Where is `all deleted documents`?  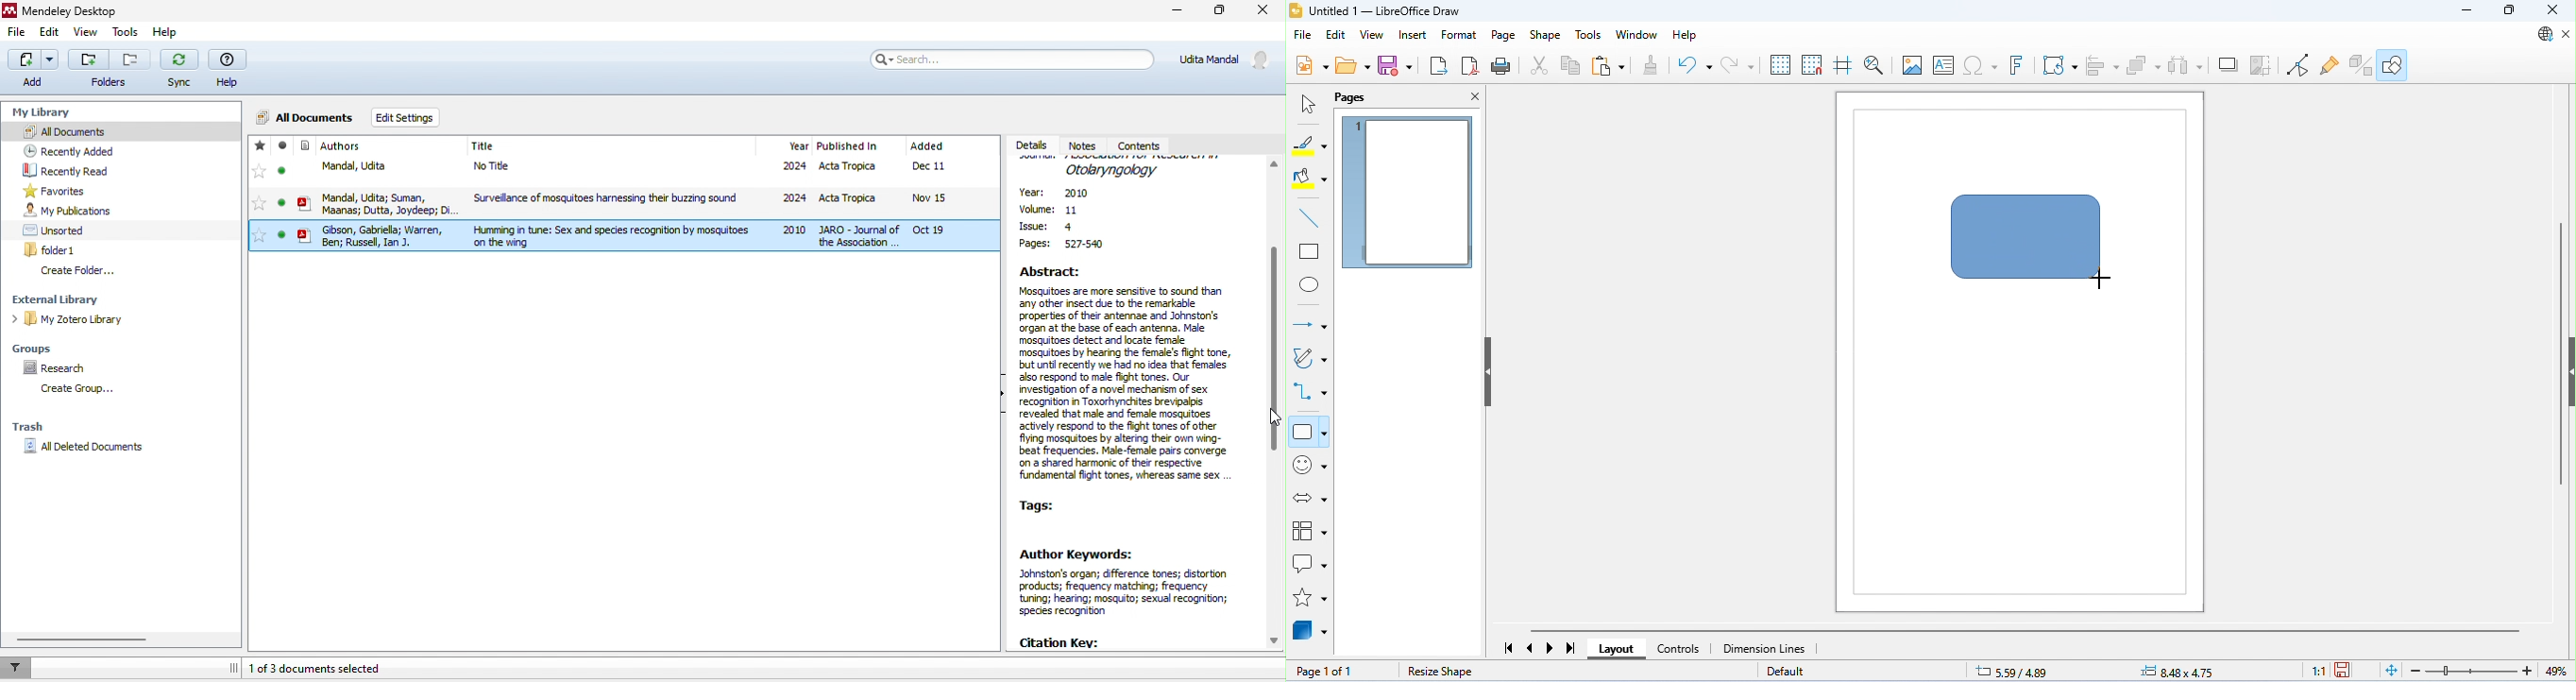 all deleted documents is located at coordinates (89, 447).